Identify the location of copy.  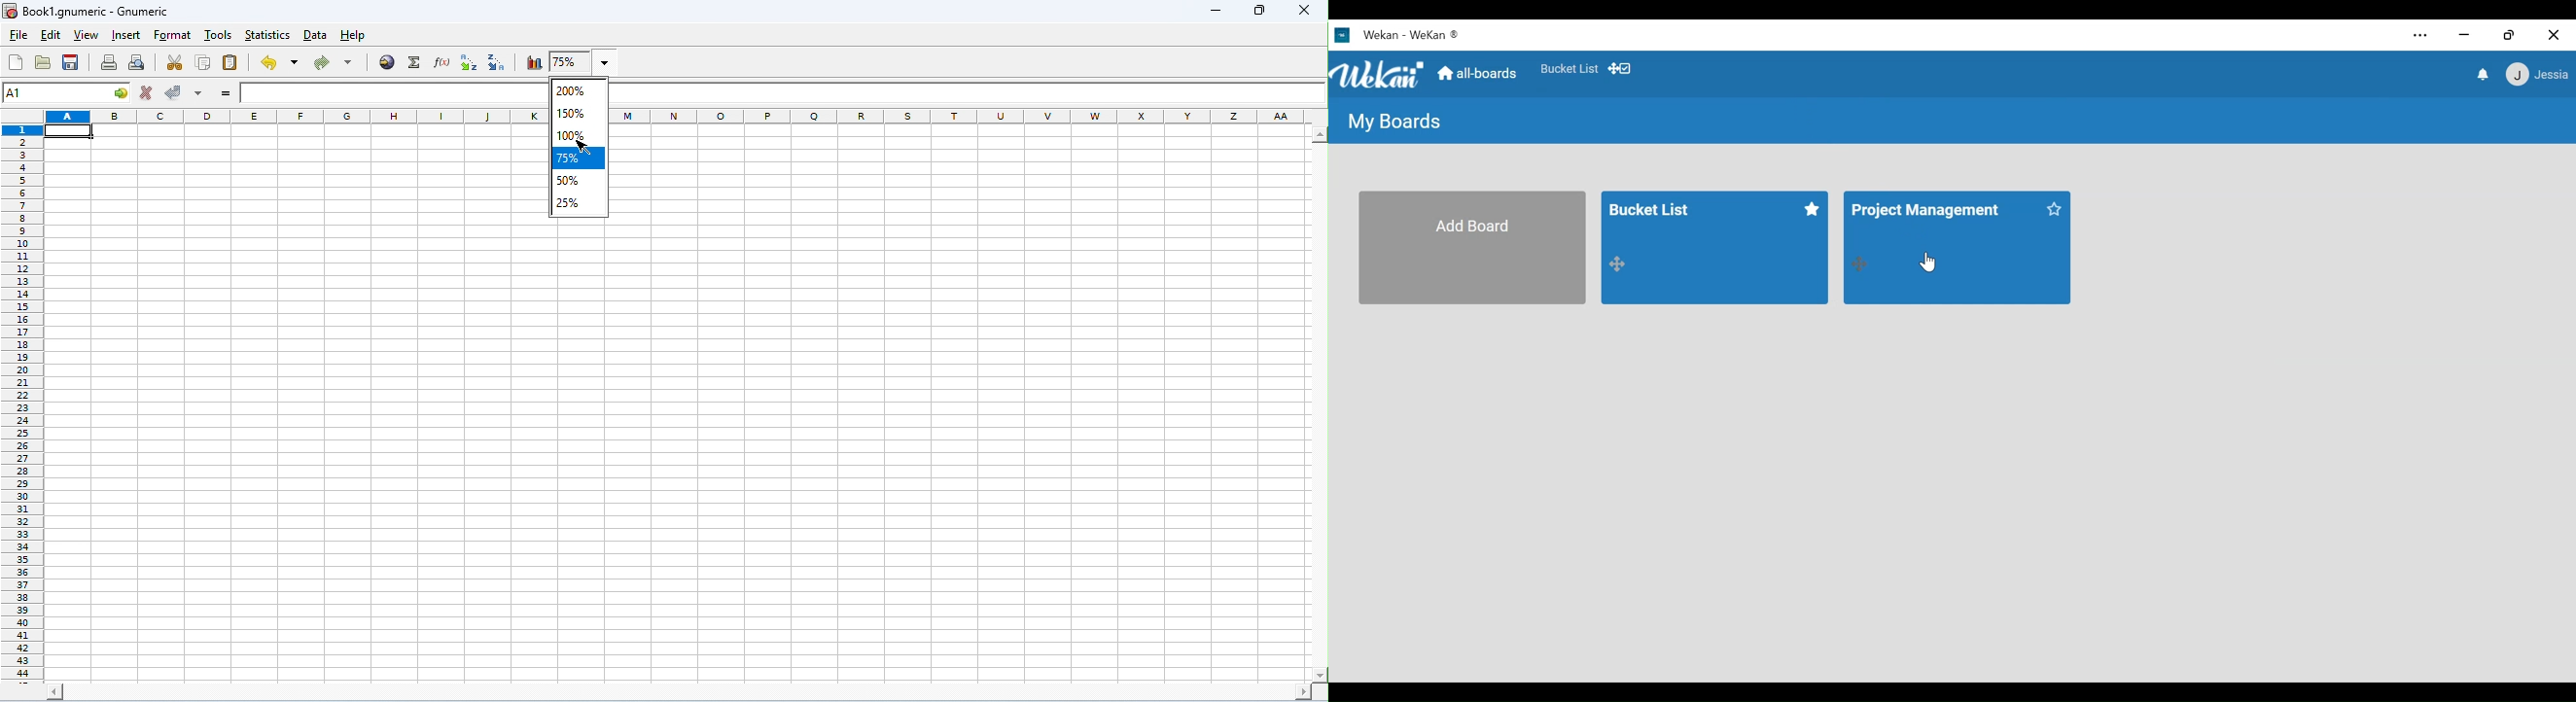
(204, 63).